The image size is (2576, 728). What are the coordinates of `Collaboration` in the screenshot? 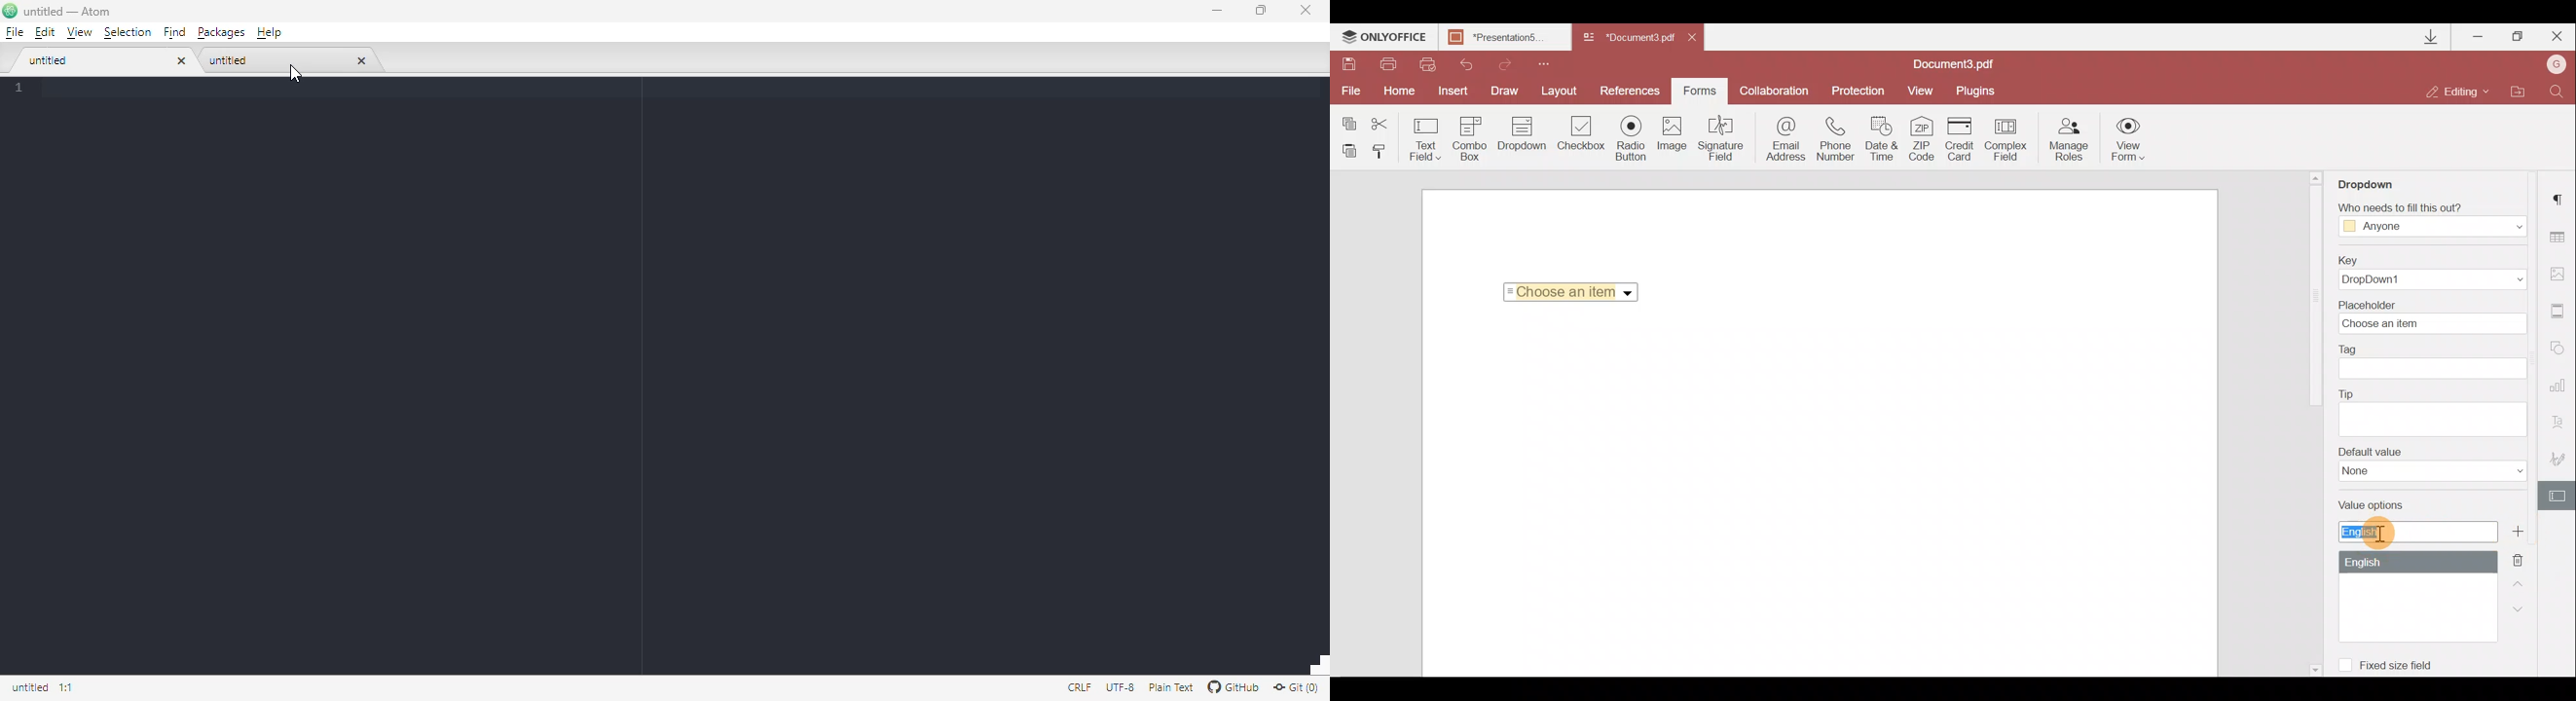 It's located at (1773, 91).